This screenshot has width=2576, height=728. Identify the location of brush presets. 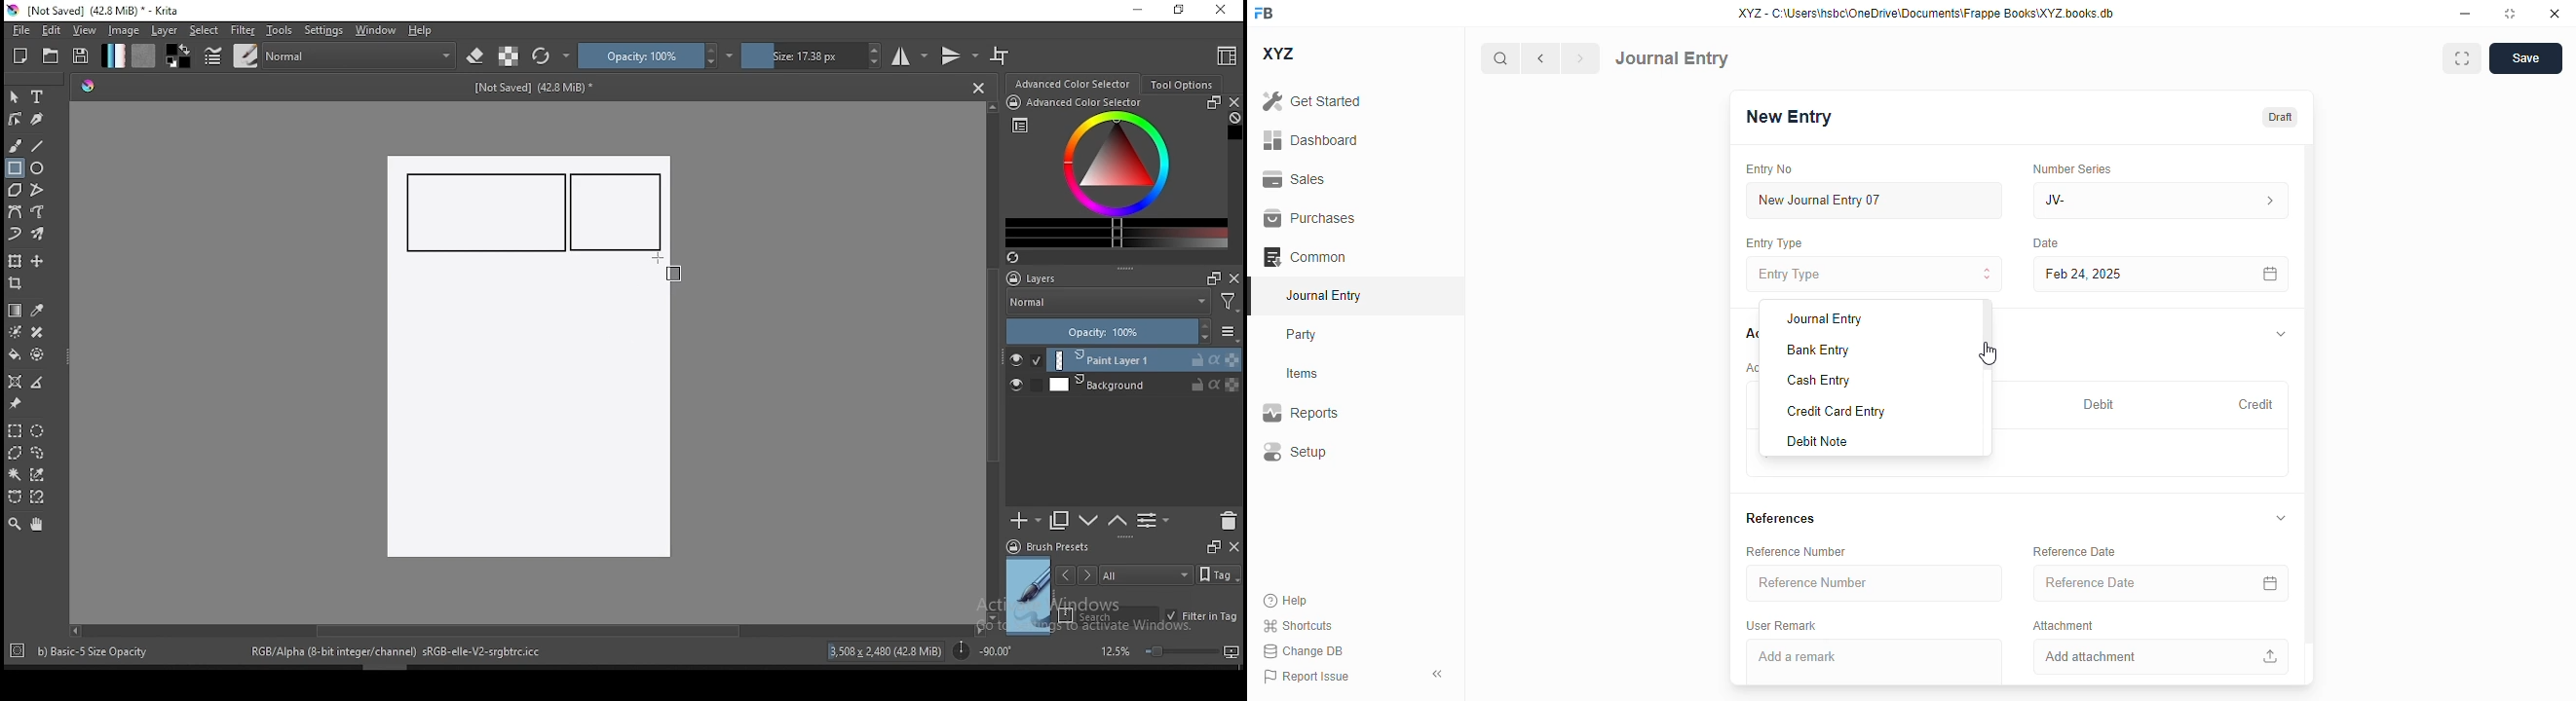
(1054, 547).